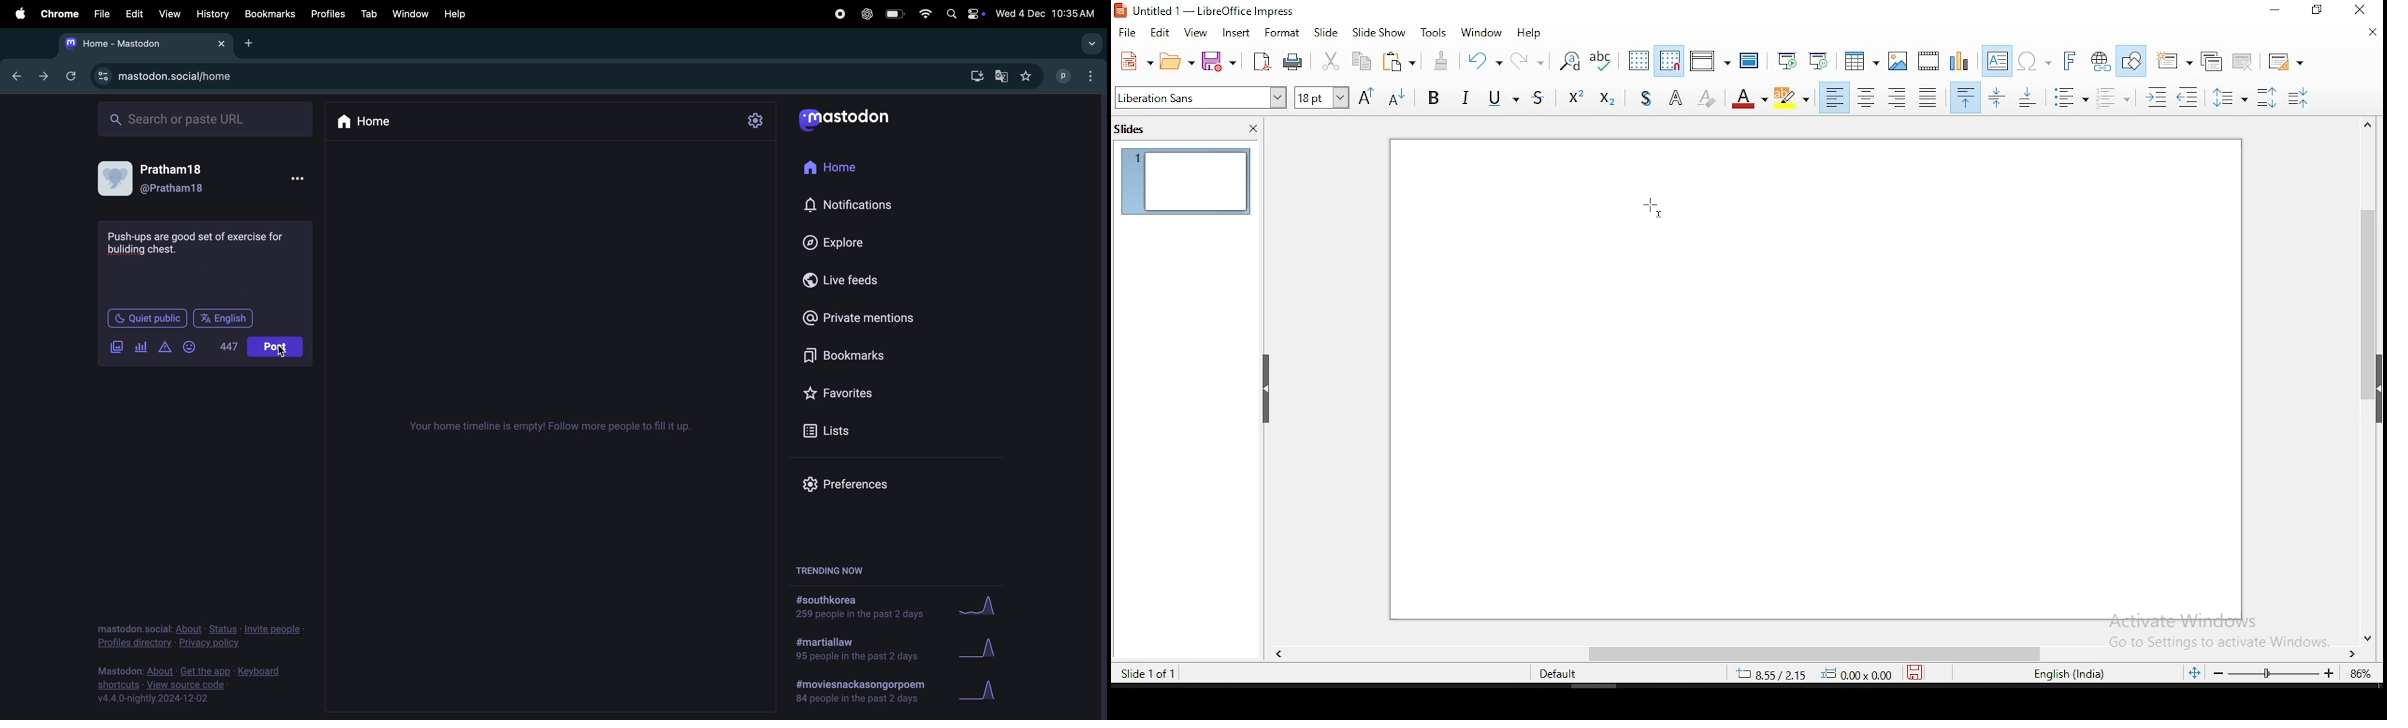 The image size is (2408, 728). Describe the element at coordinates (1330, 32) in the screenshot. I see `slide` at that location.